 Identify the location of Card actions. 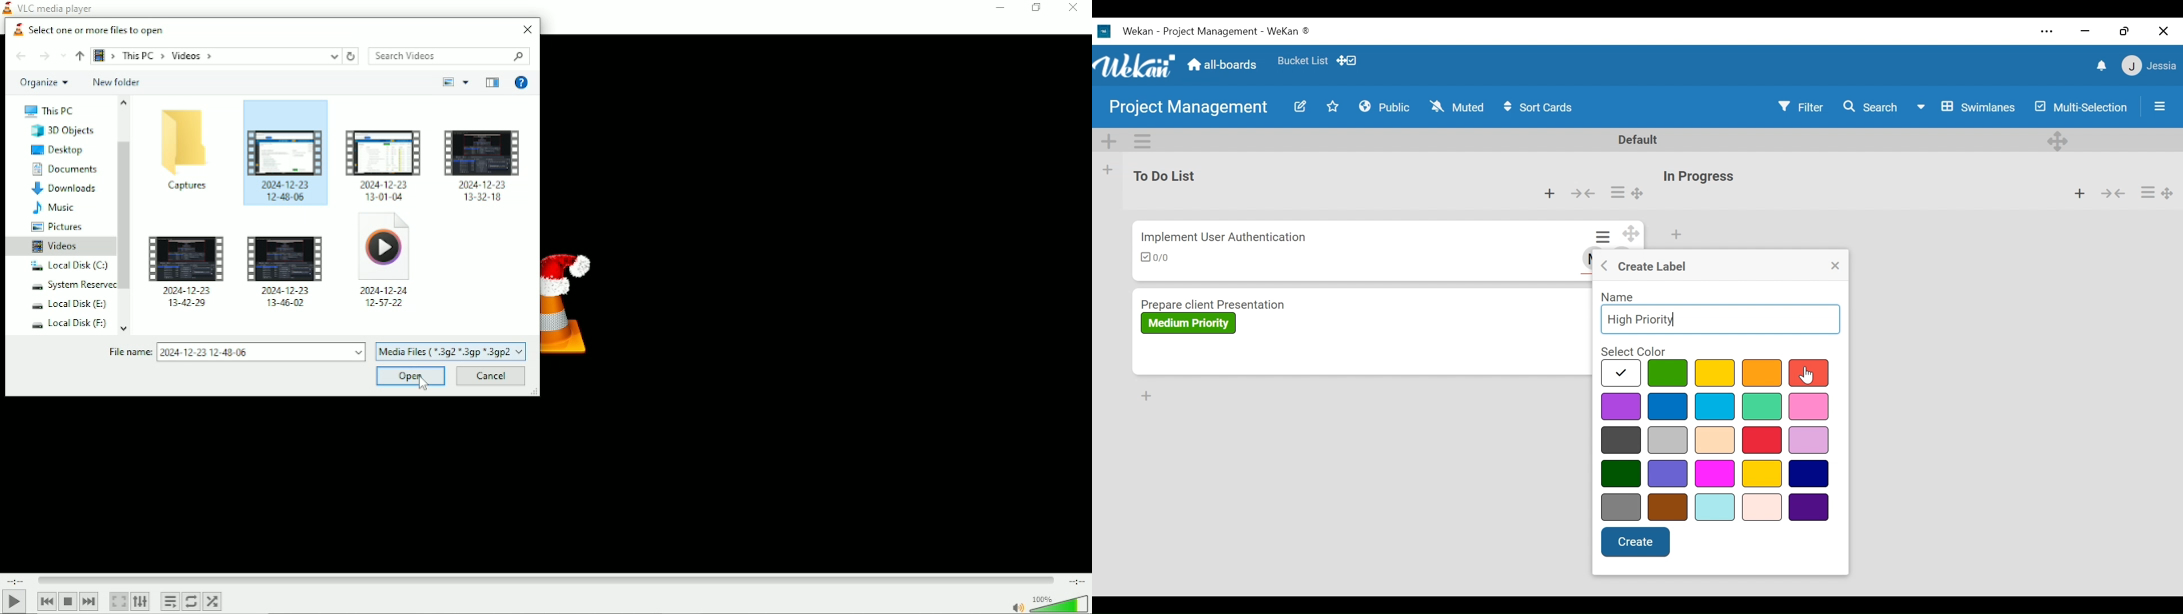
(2147, 192).